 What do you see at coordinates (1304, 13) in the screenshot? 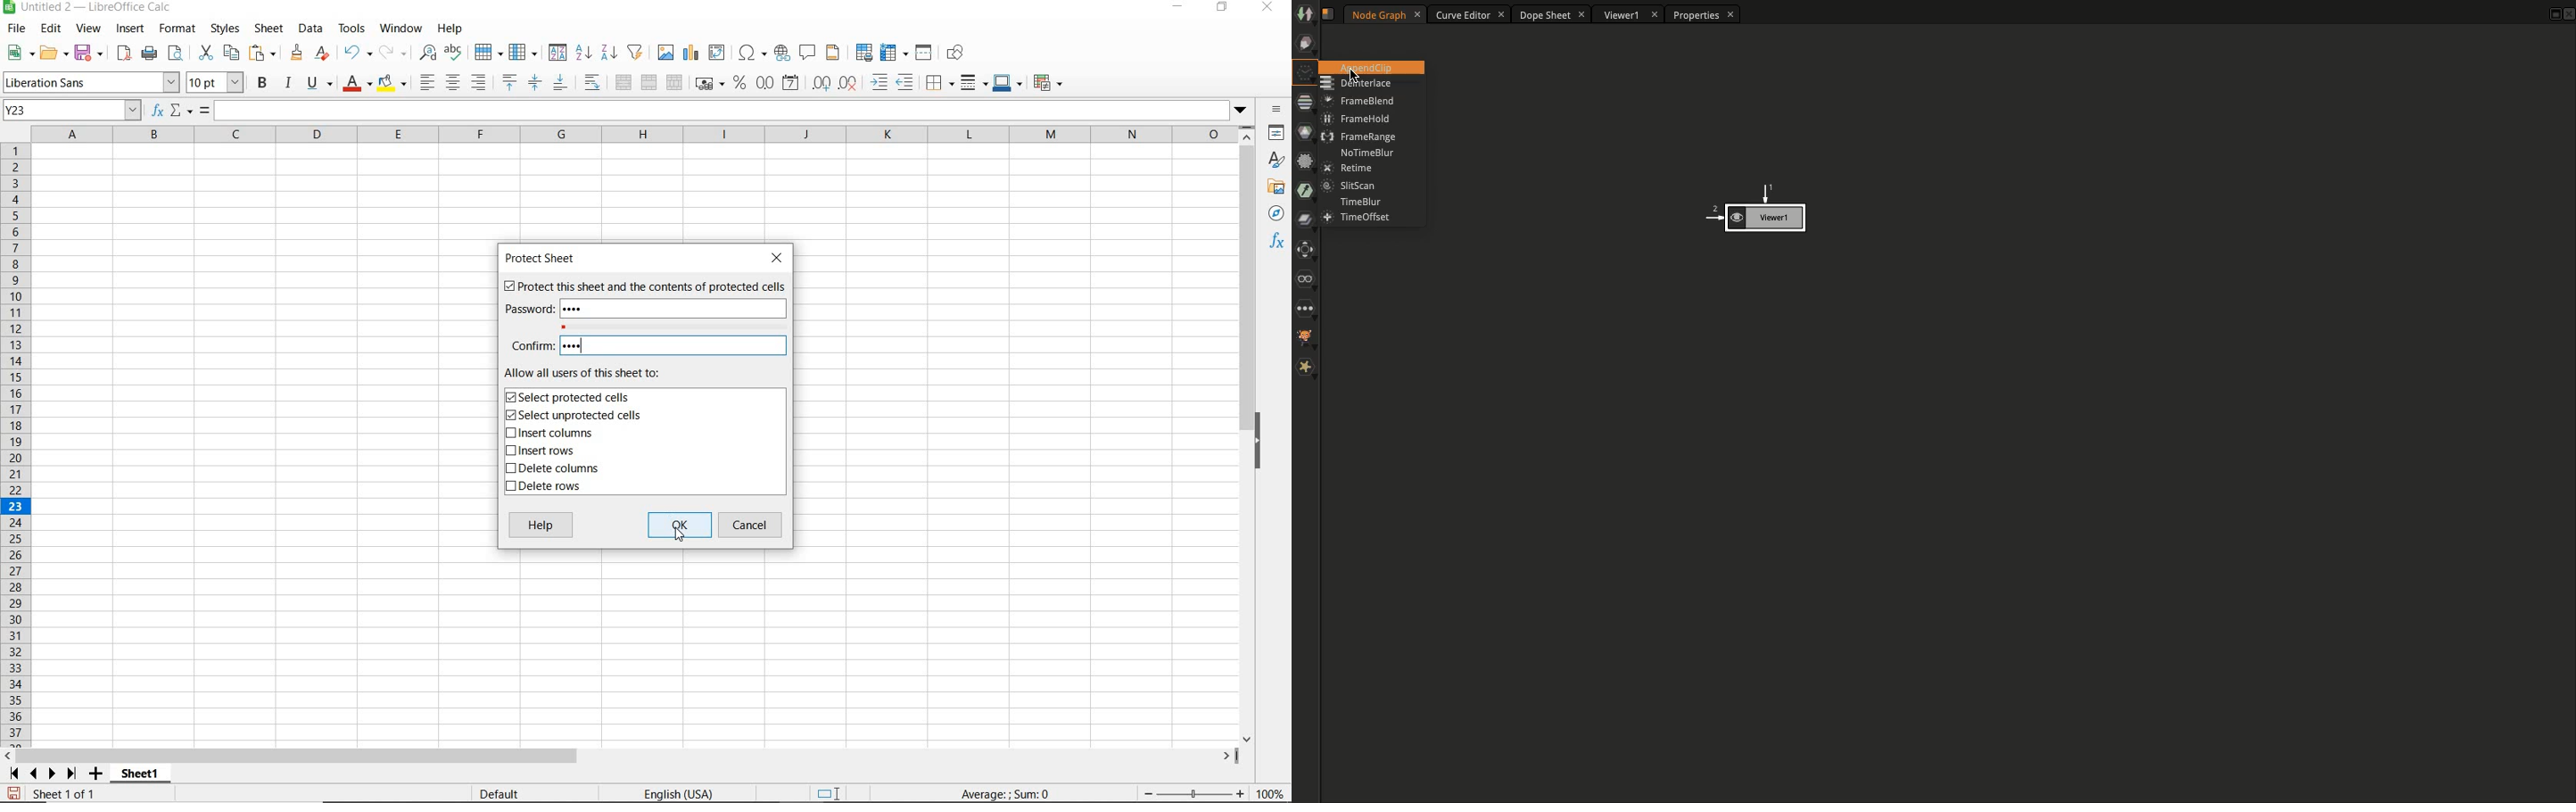
I see `Image` at bounding box center [1304, 13].